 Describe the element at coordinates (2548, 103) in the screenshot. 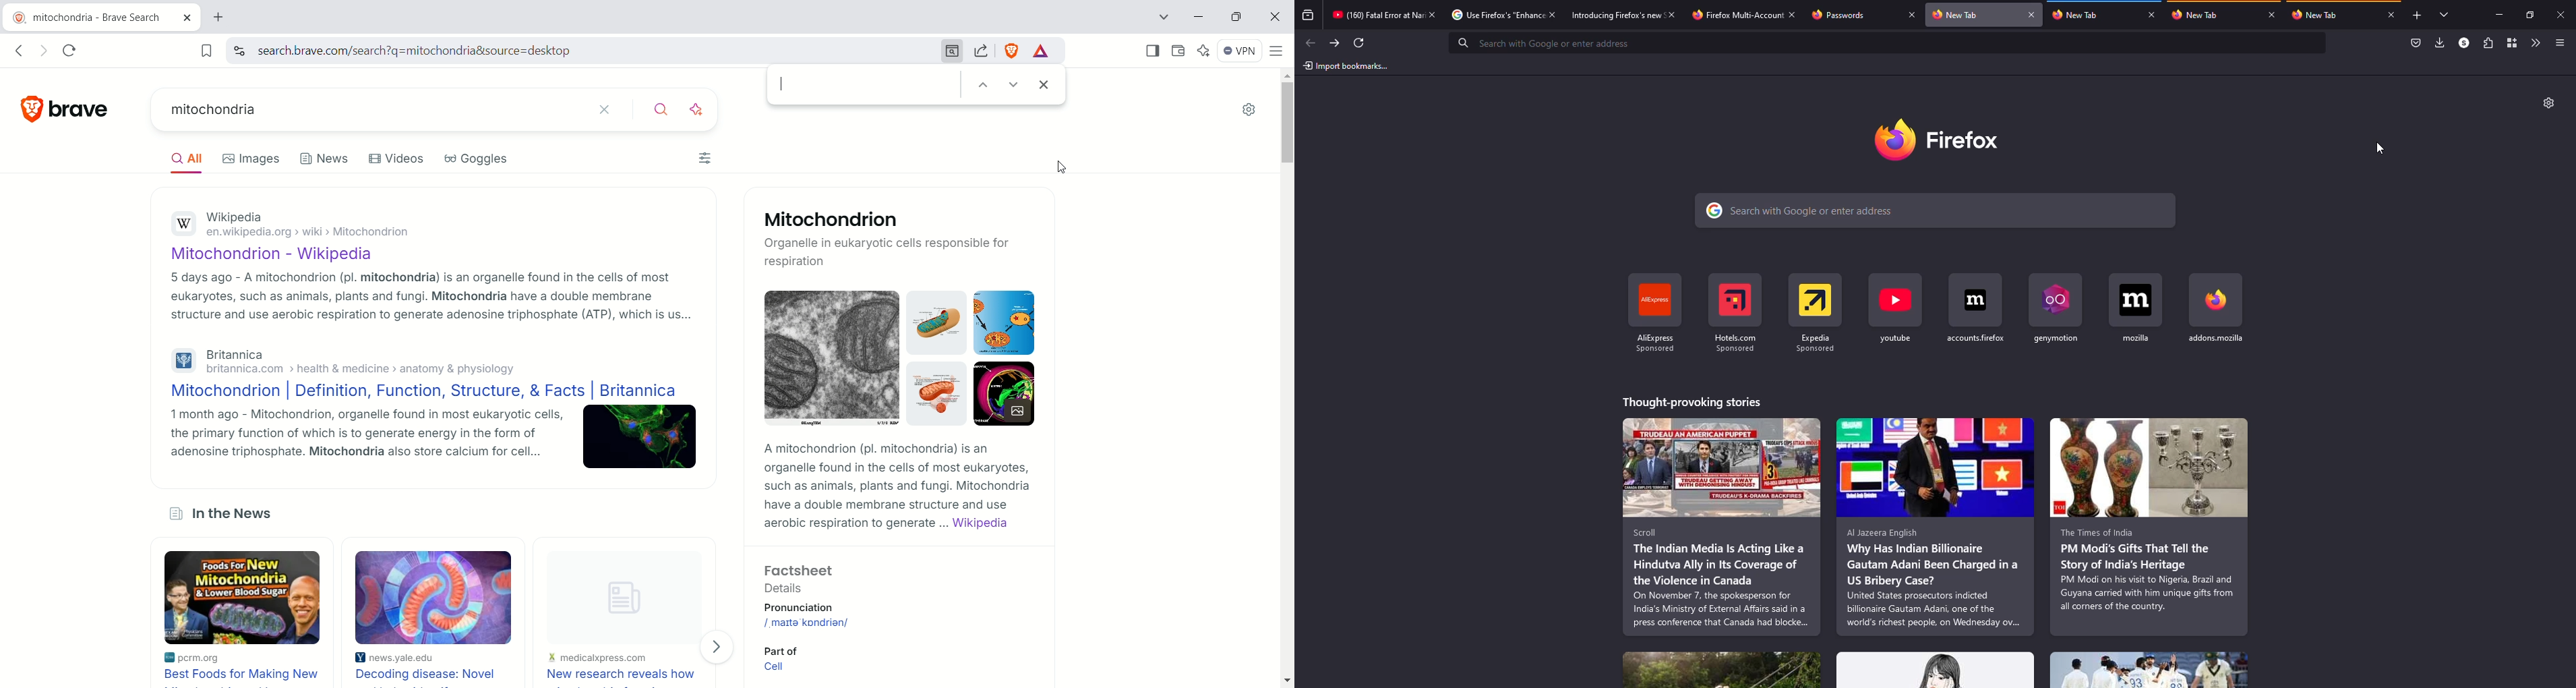

I see `settings` at that location.